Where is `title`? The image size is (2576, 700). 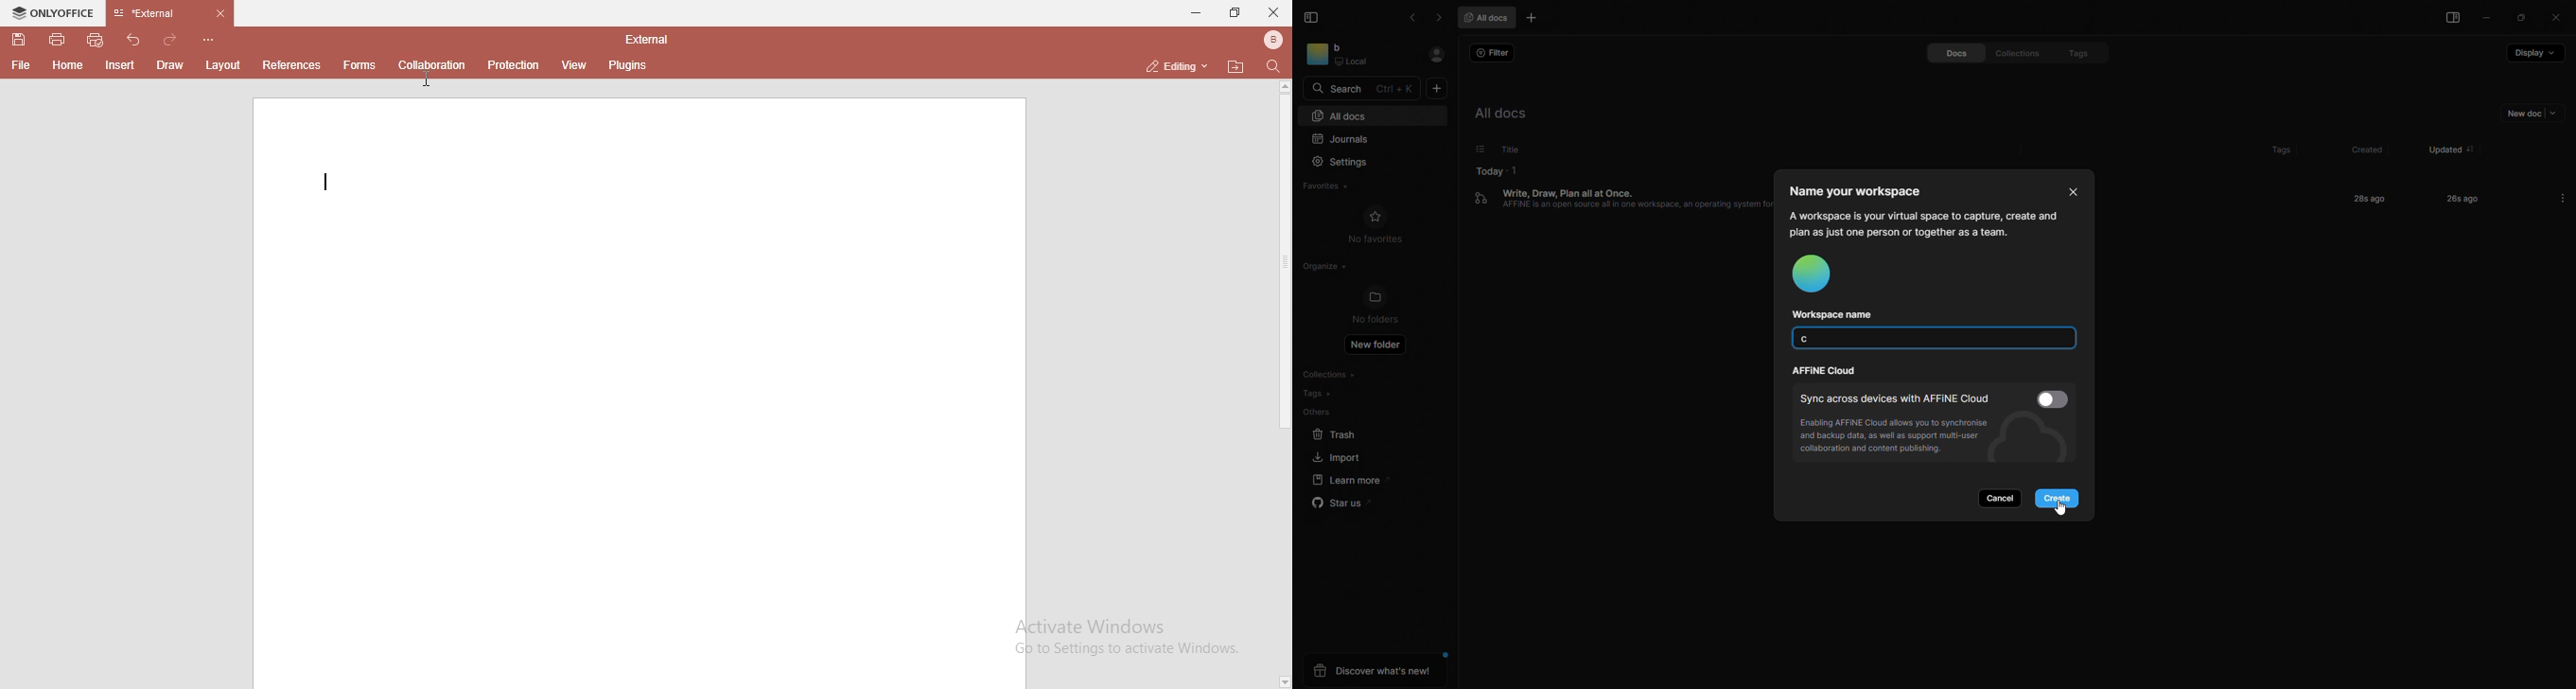 title is located at coordinates (1508, 149).